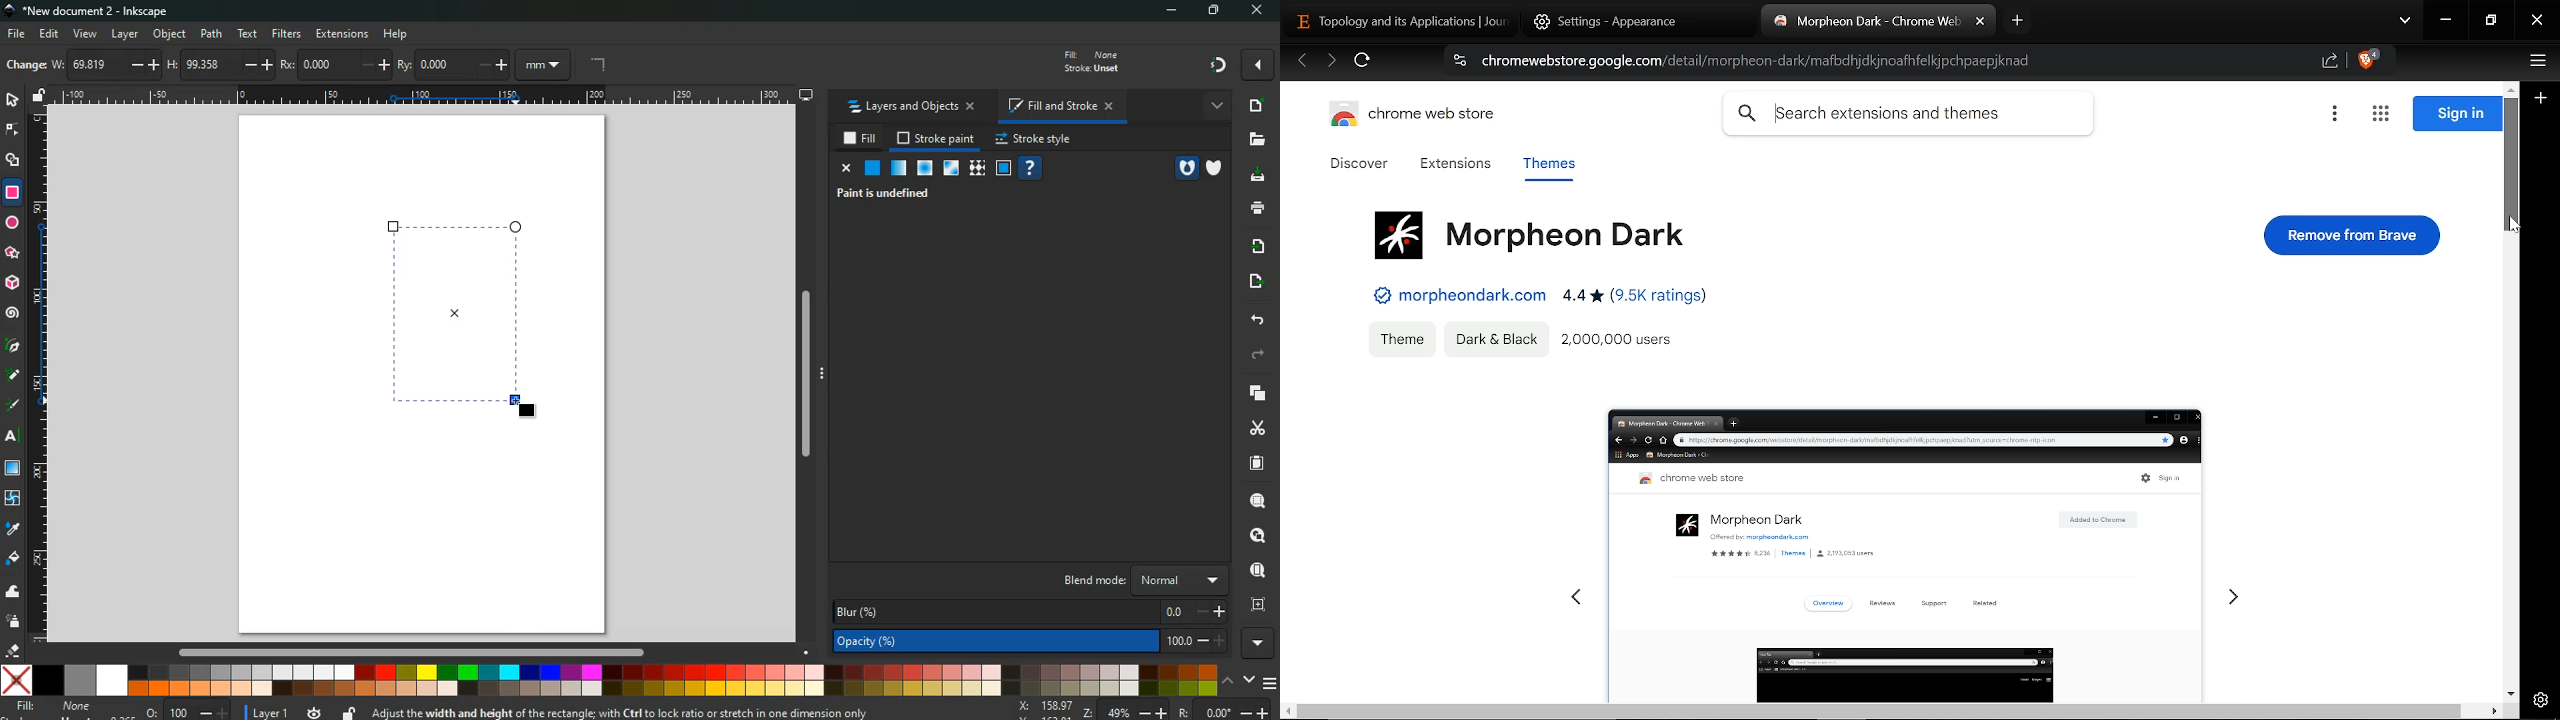 The width and height of the screenshot is (2576, 728). What do you see at coordinates (691, 710) in the screenshot?
I see `message` at bounding box center [691, 710].